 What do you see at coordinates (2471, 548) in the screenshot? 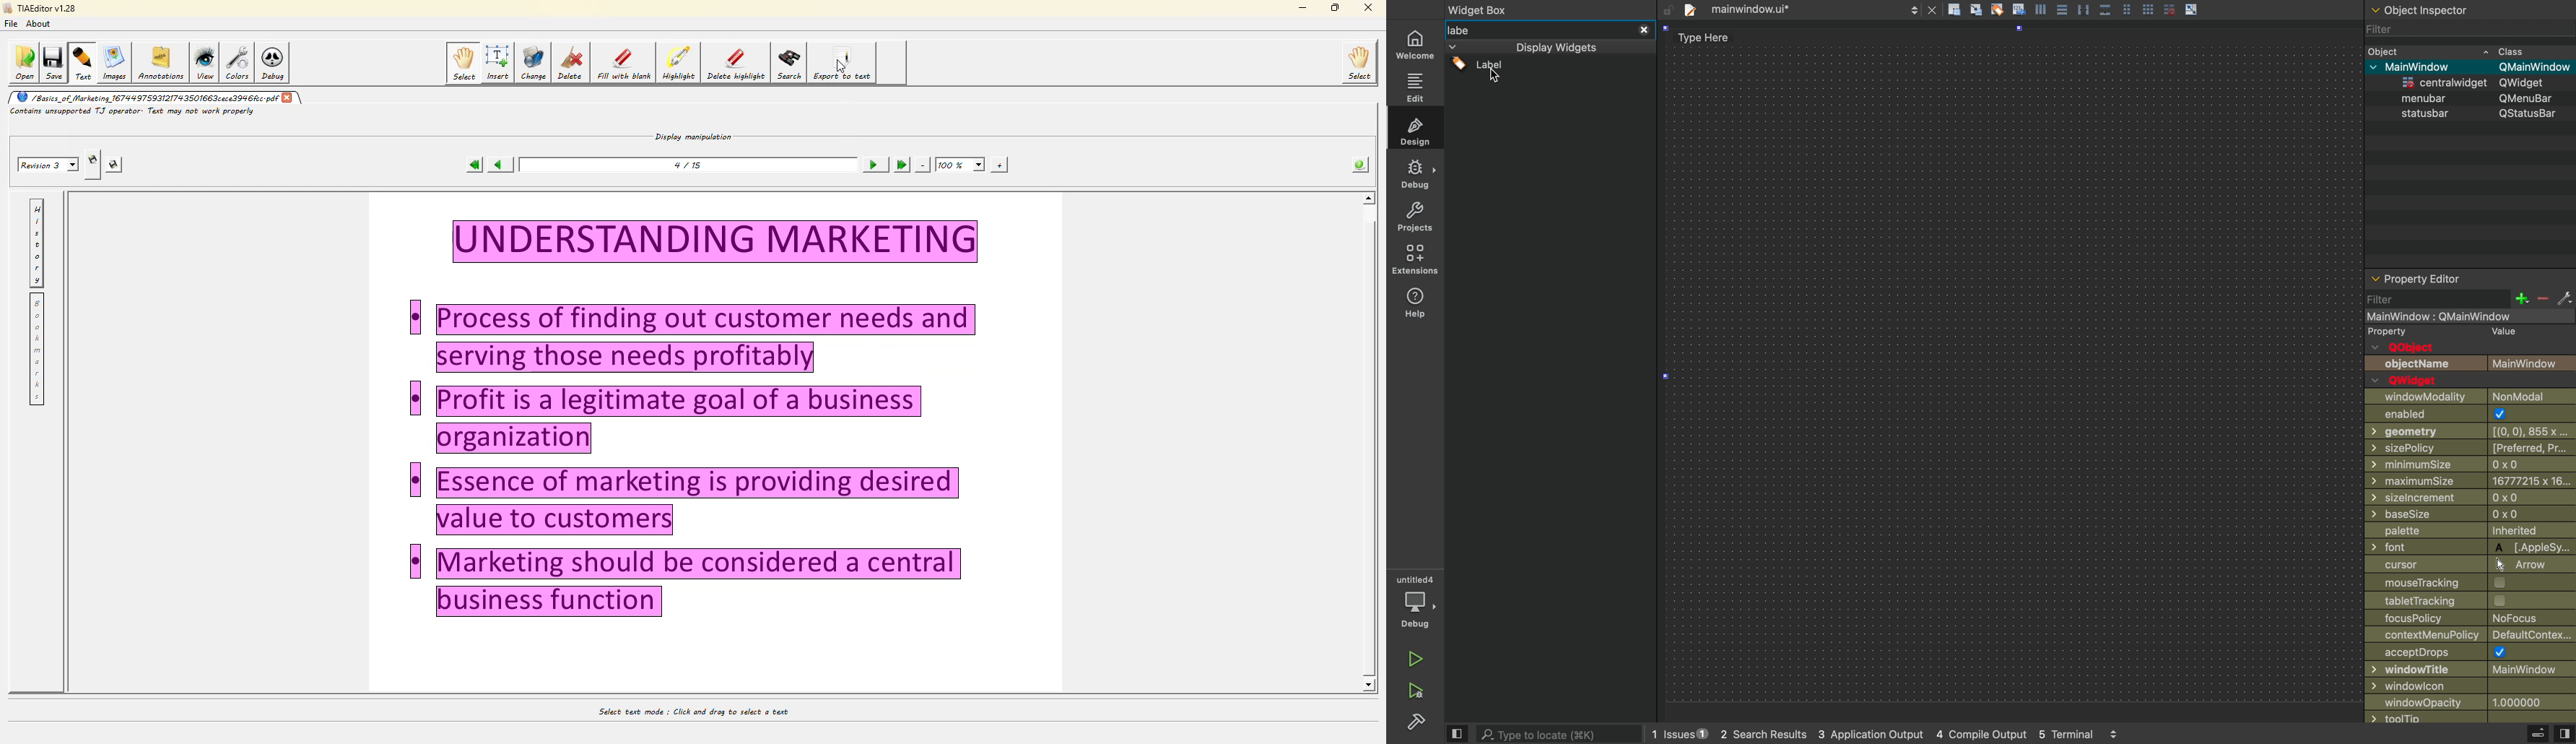
I see `` at bounding box center [2471, 548].